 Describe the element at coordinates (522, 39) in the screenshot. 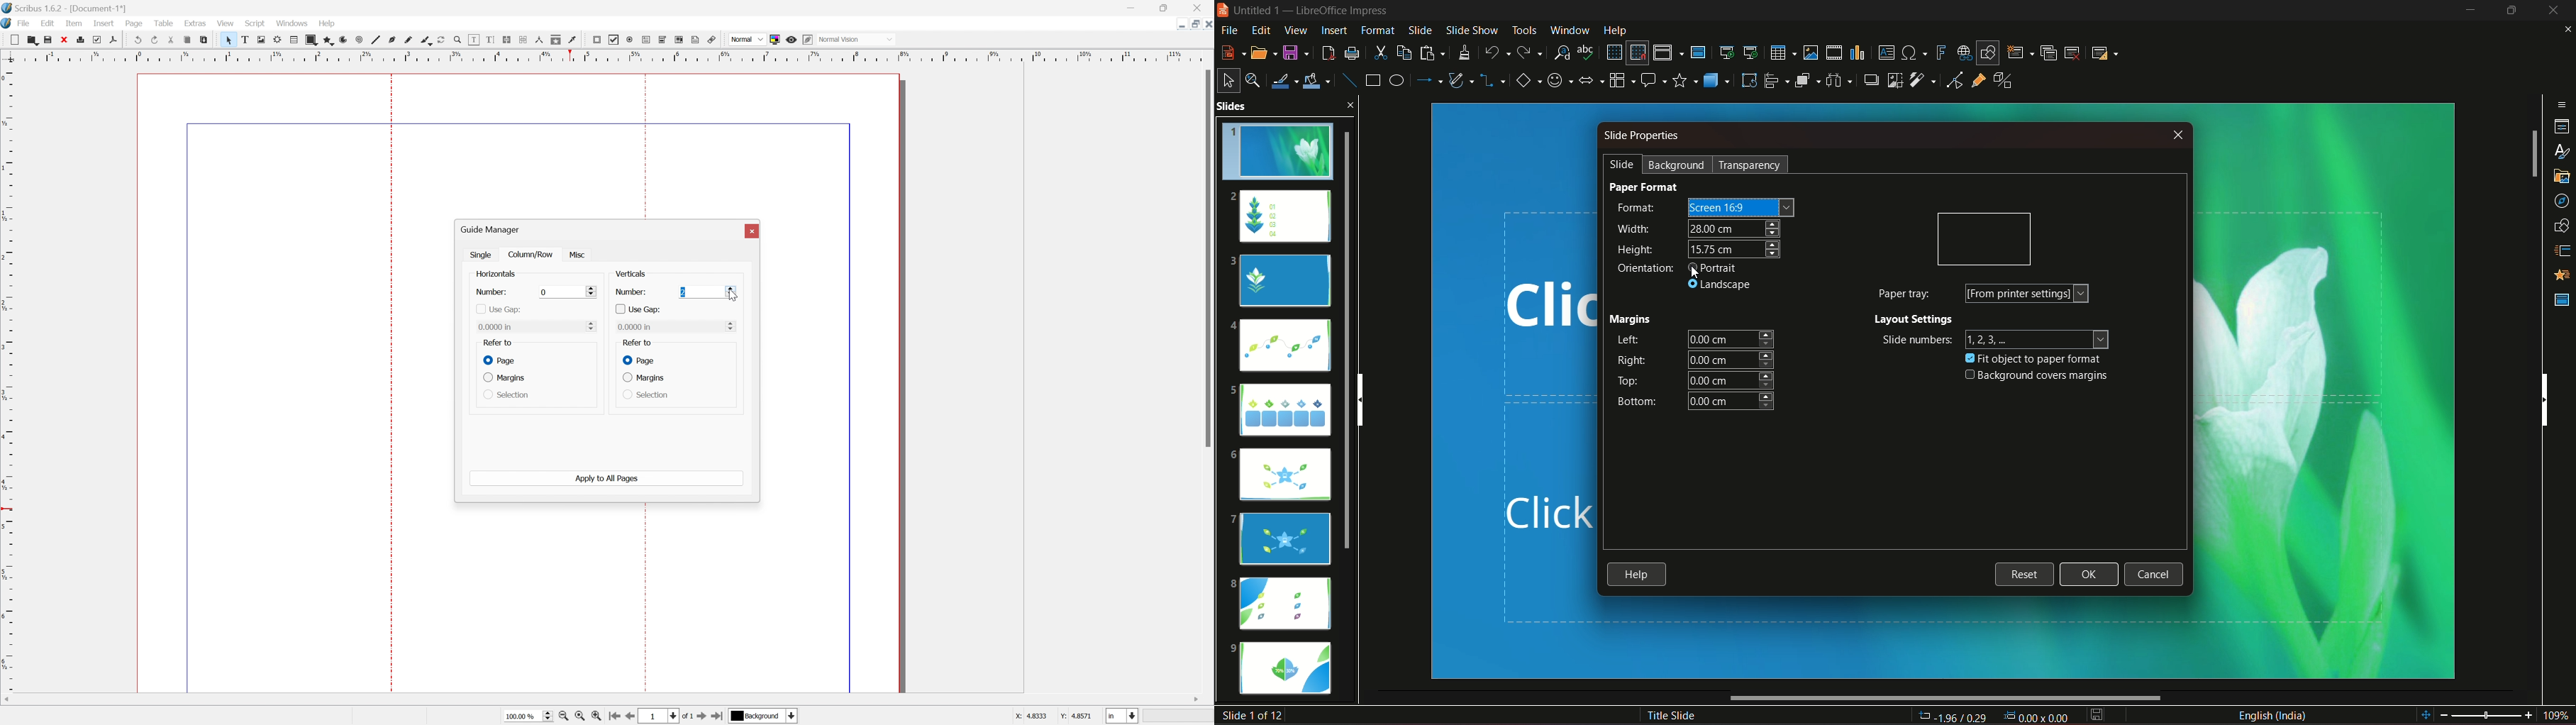

I see `unlink text frames` at that location.